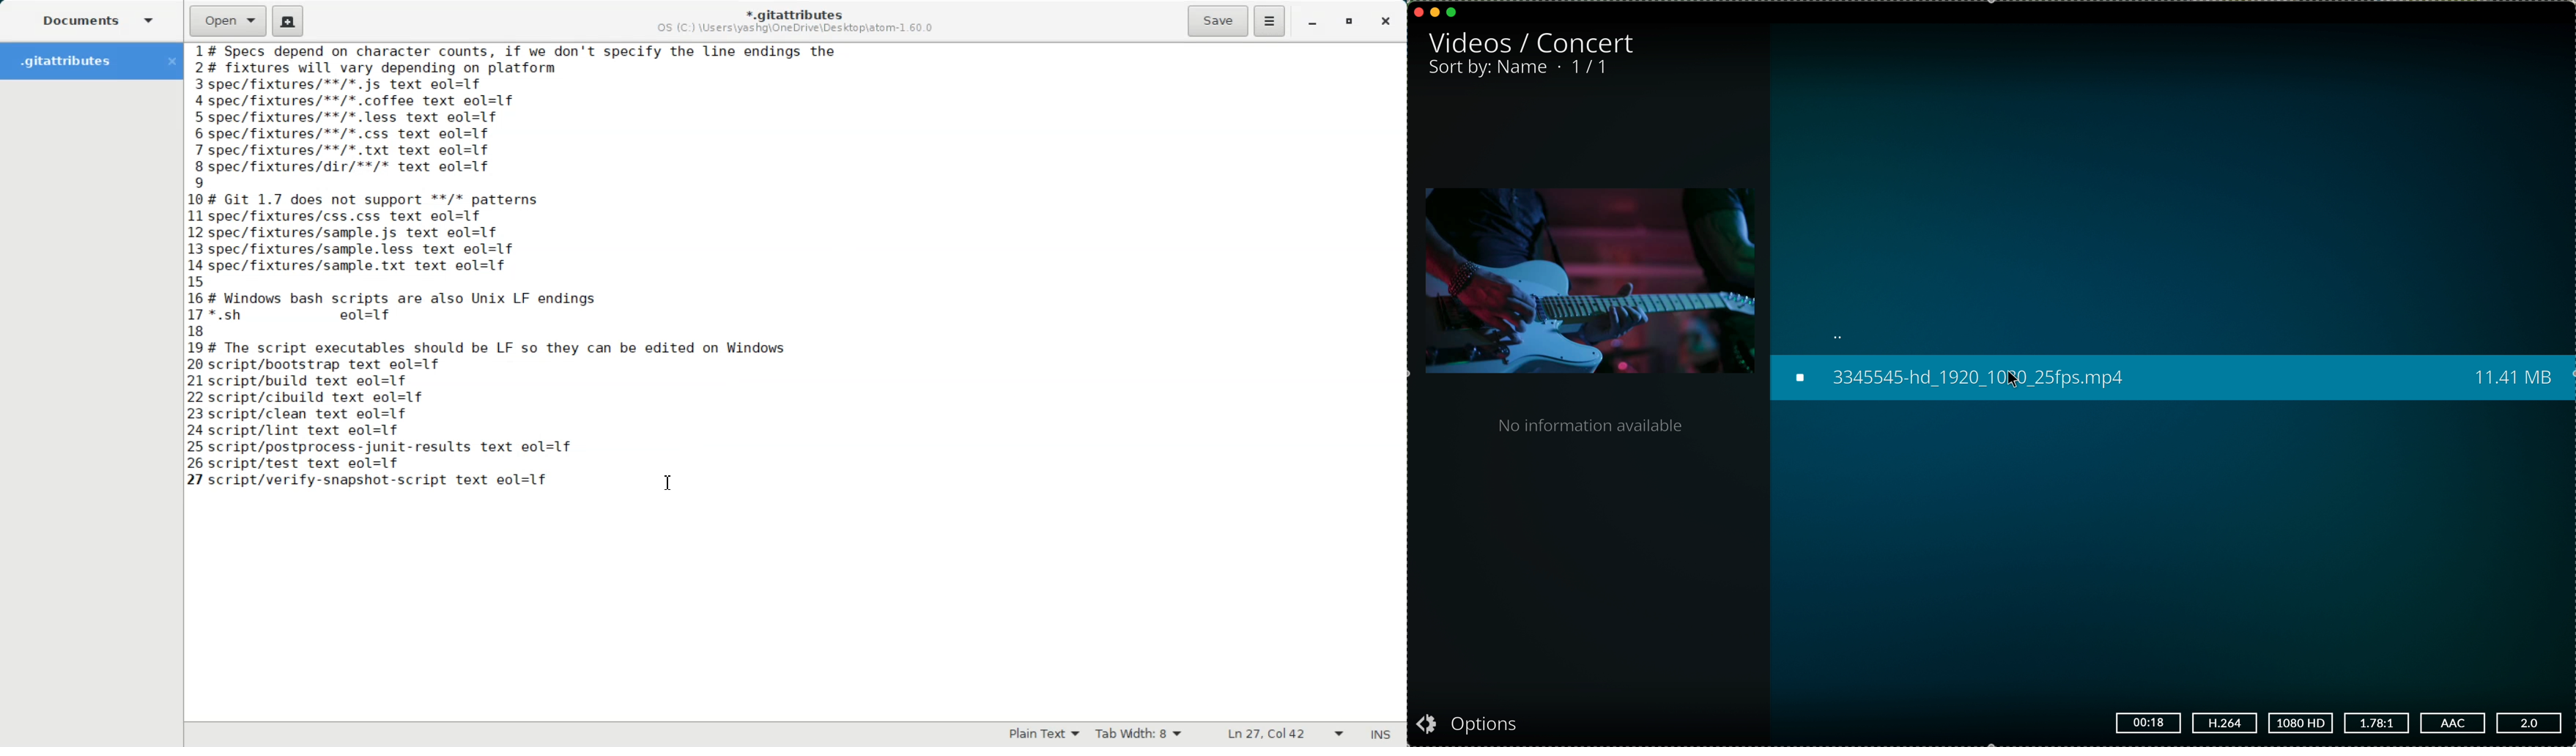 Image resolution: width=2576 pixels, height=756 pixels. I want to click on Hamburger Settings, so click(1270, 21).